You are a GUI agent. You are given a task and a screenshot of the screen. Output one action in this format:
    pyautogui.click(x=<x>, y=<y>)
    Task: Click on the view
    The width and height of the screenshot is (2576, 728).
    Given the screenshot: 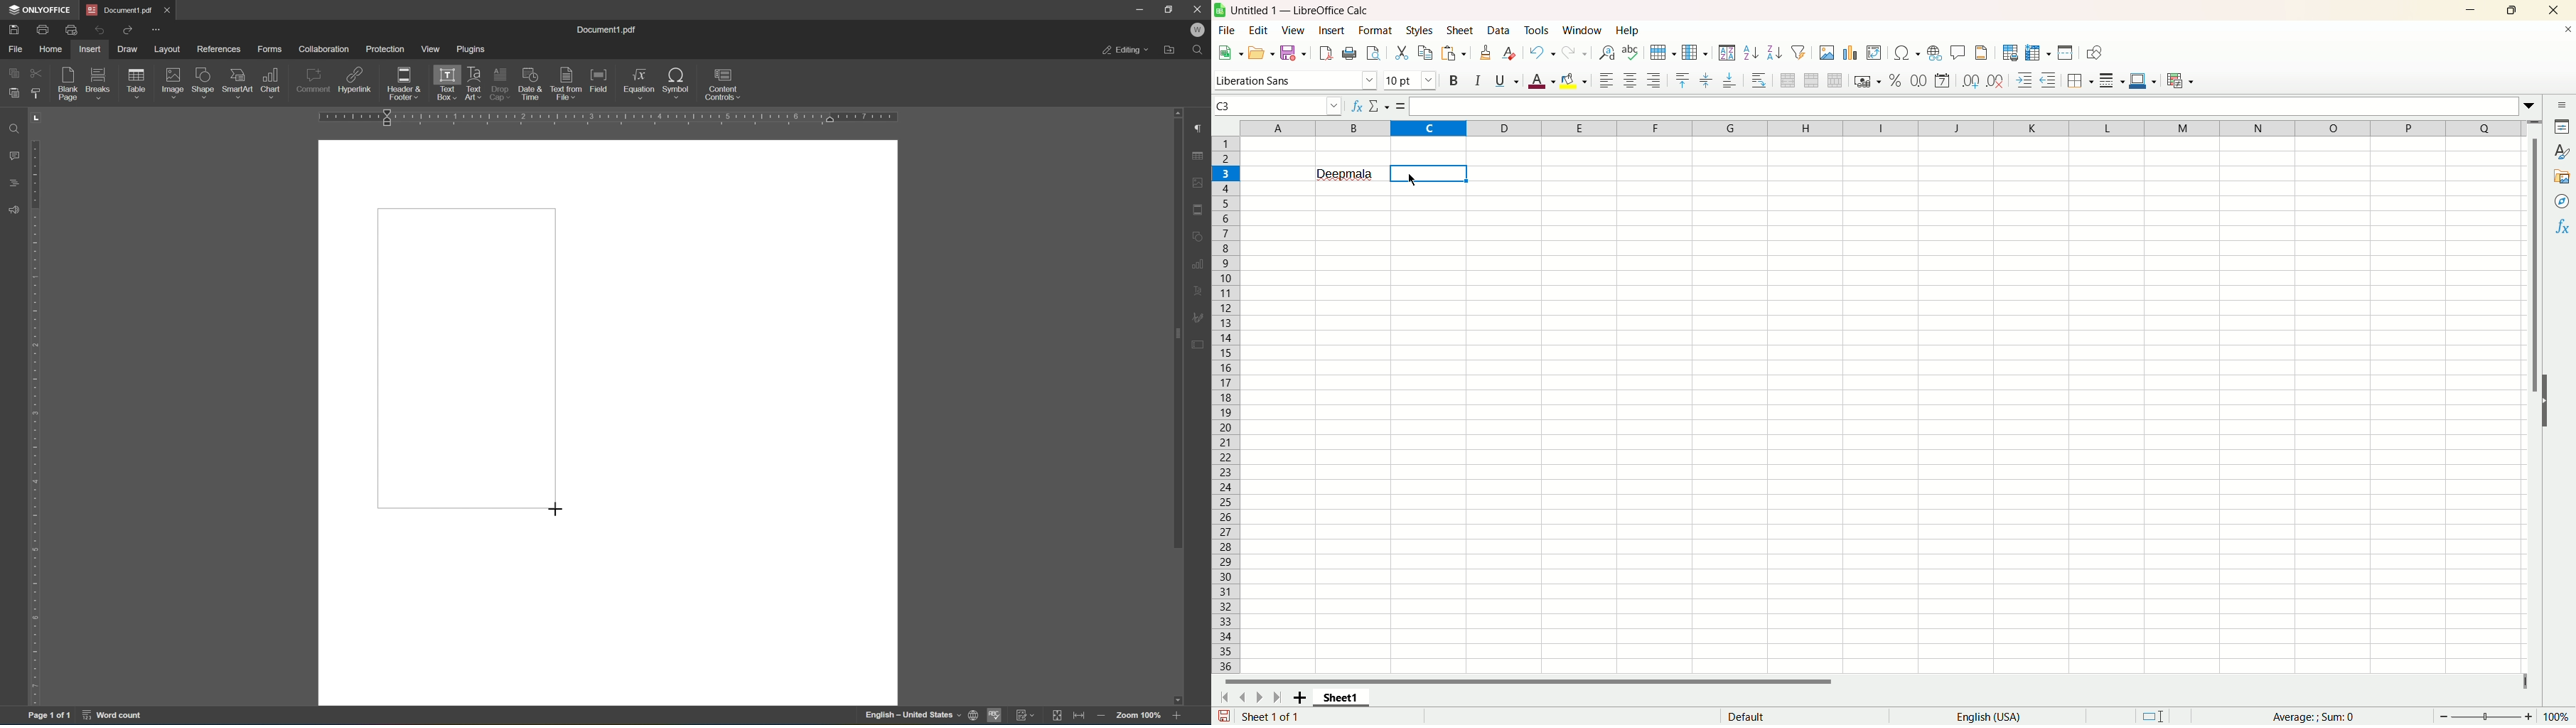 What is the action you would take?
    pyautogui.click(x=430, y=49)
    